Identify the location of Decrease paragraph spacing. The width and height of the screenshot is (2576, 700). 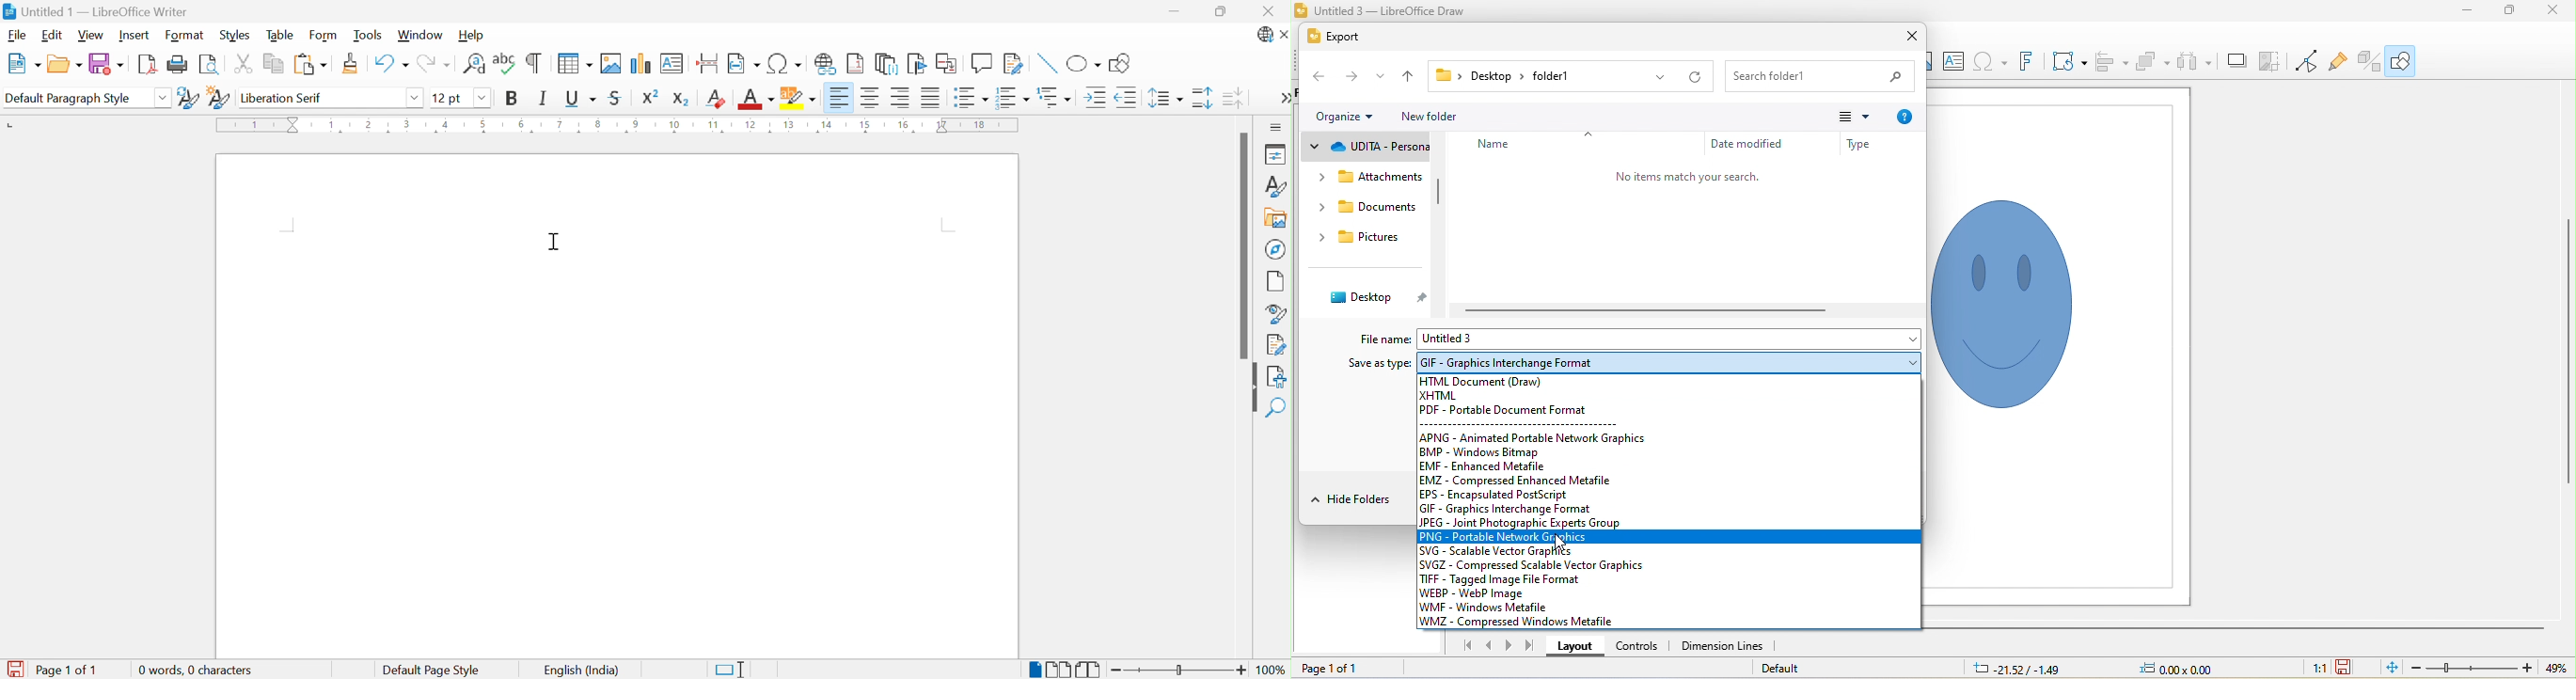
(1234, 99).